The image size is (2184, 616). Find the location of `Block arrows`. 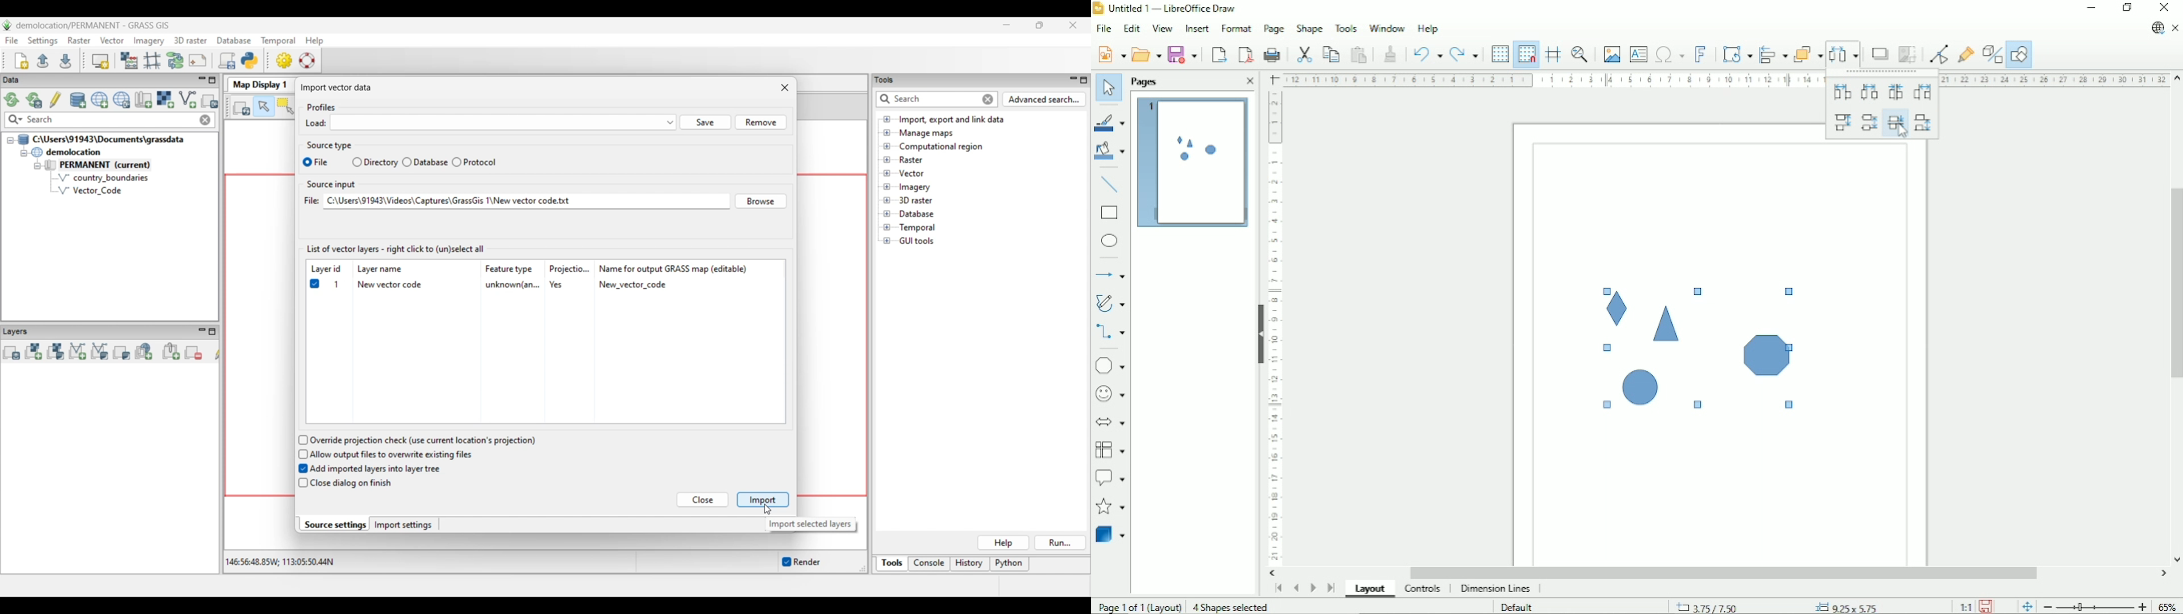

Block arrows is located at coordinates (1112, 423).